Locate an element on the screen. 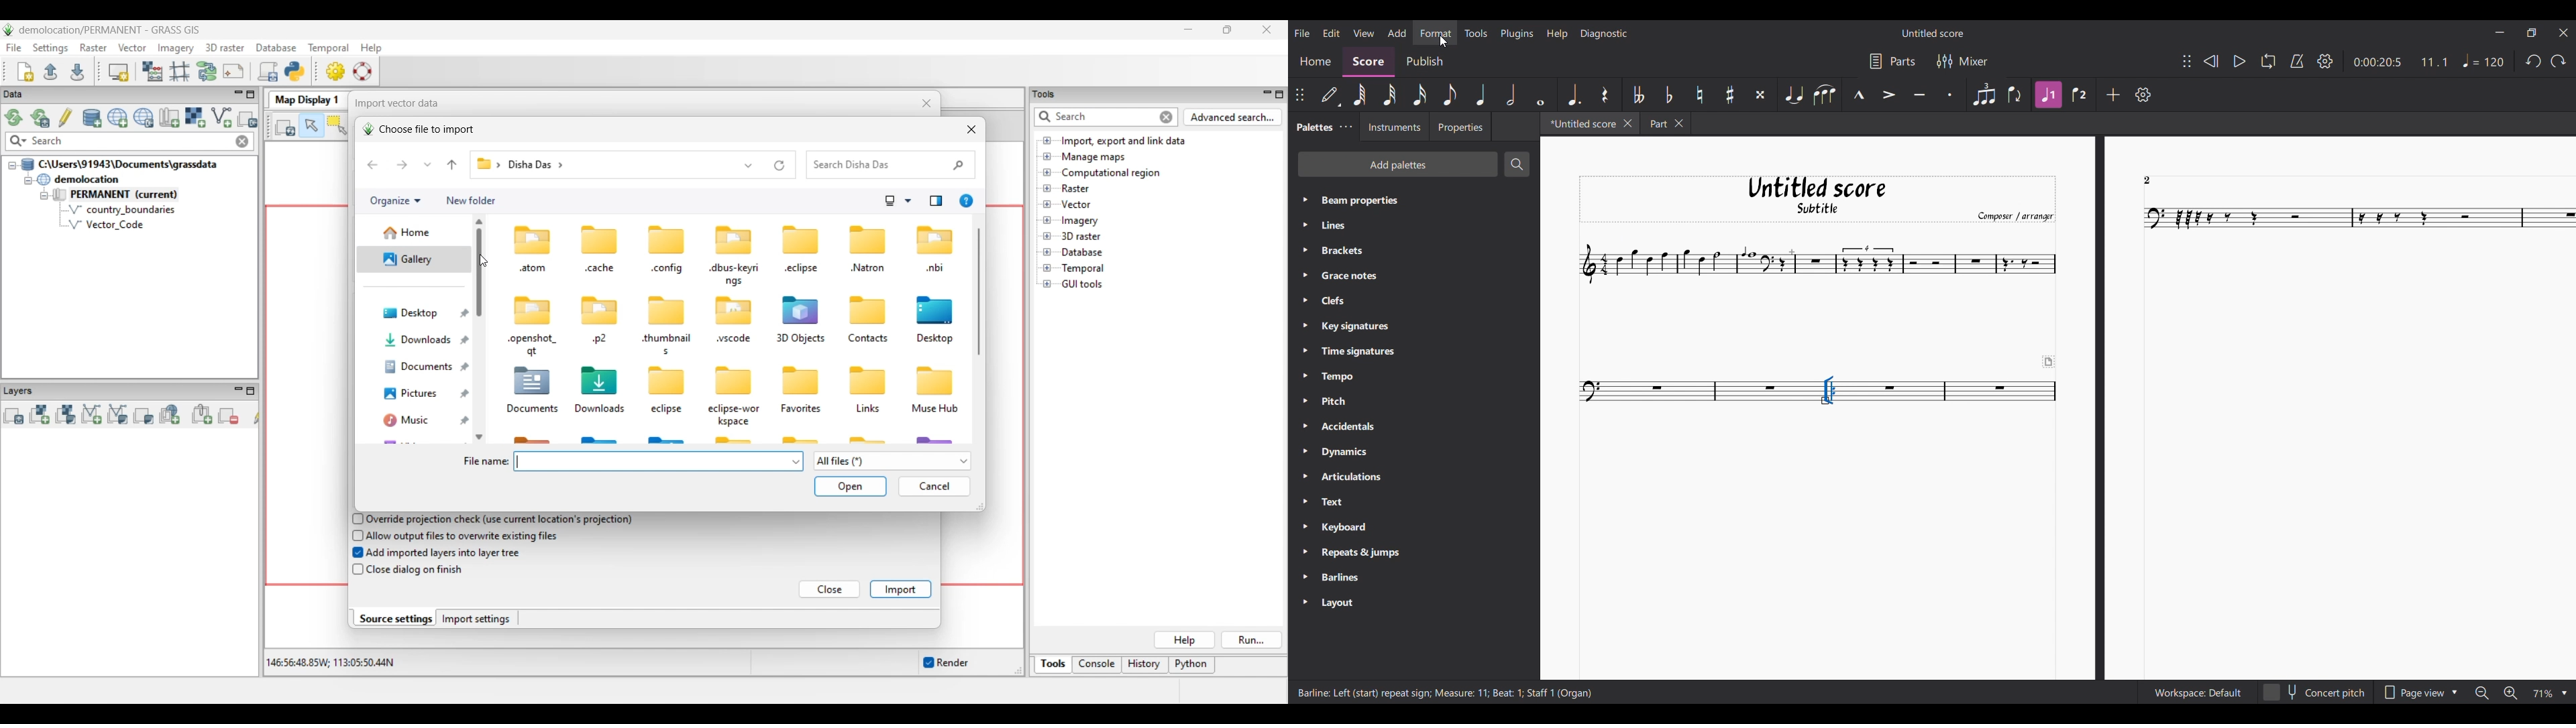 This screenshot has width=2576, height=728. Accent is located at coordinates (1890, 94).